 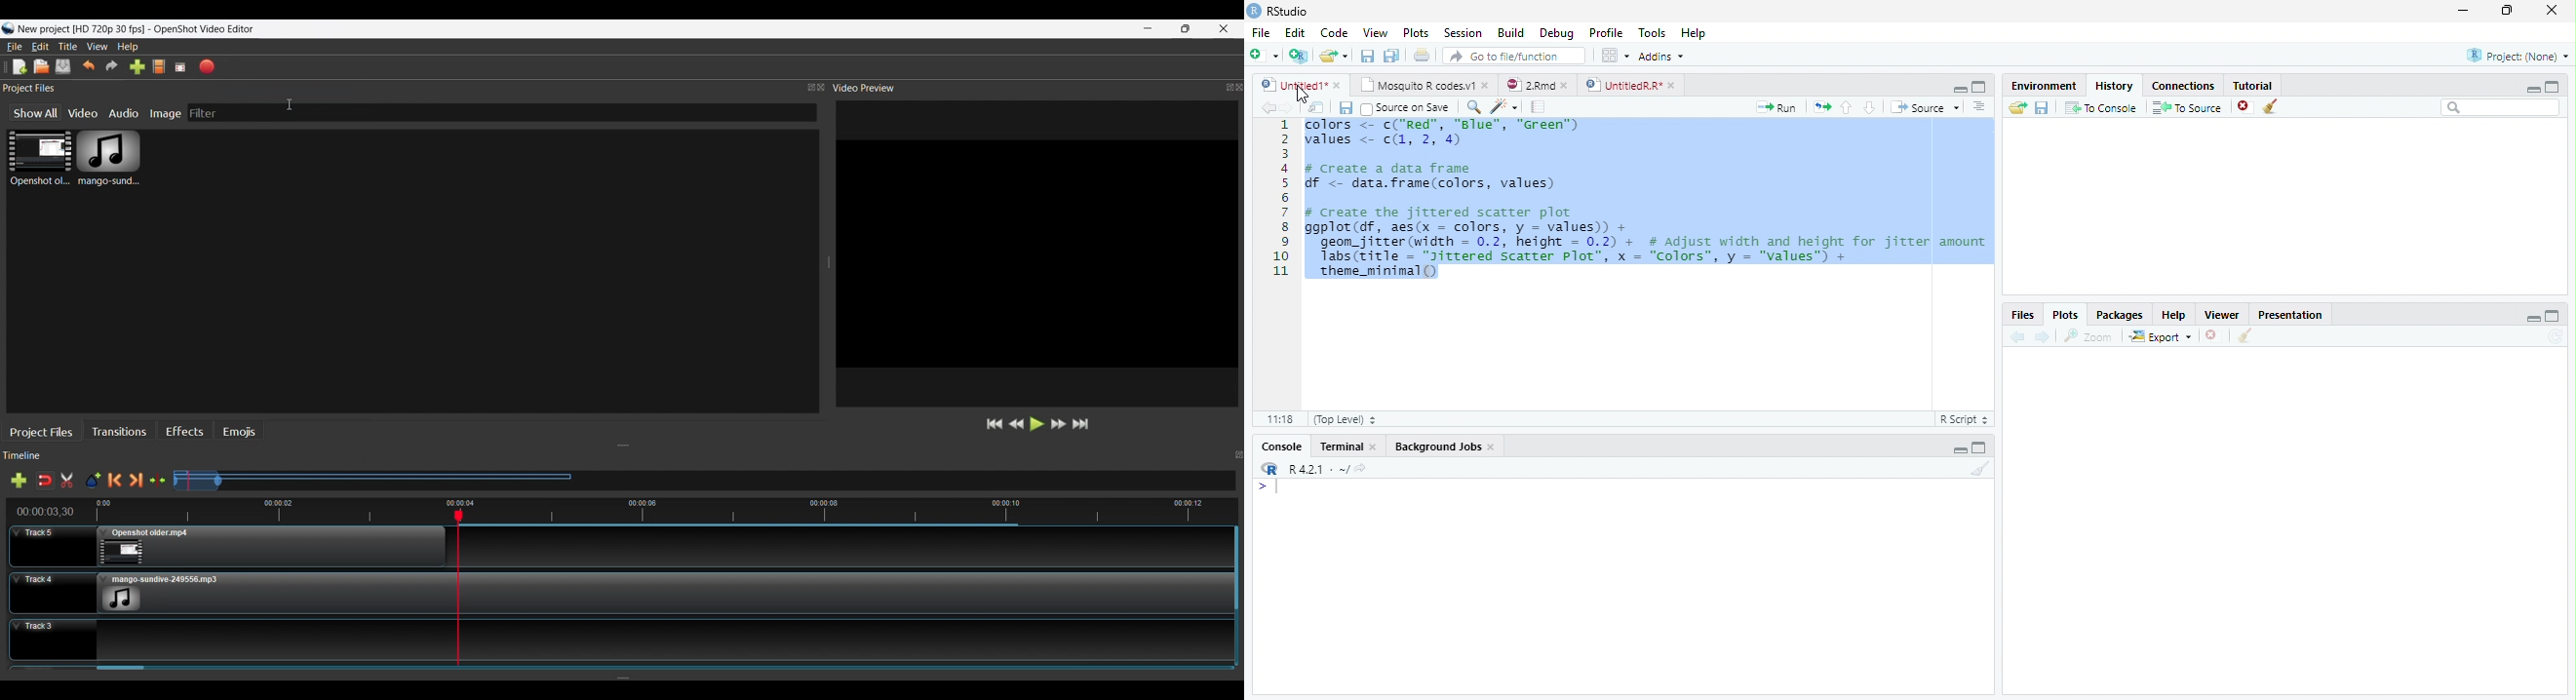 What do you see at coordinates (1362, 468) in the screenshot?
I see `View the current working directory` at bounding box center [1362, 468].